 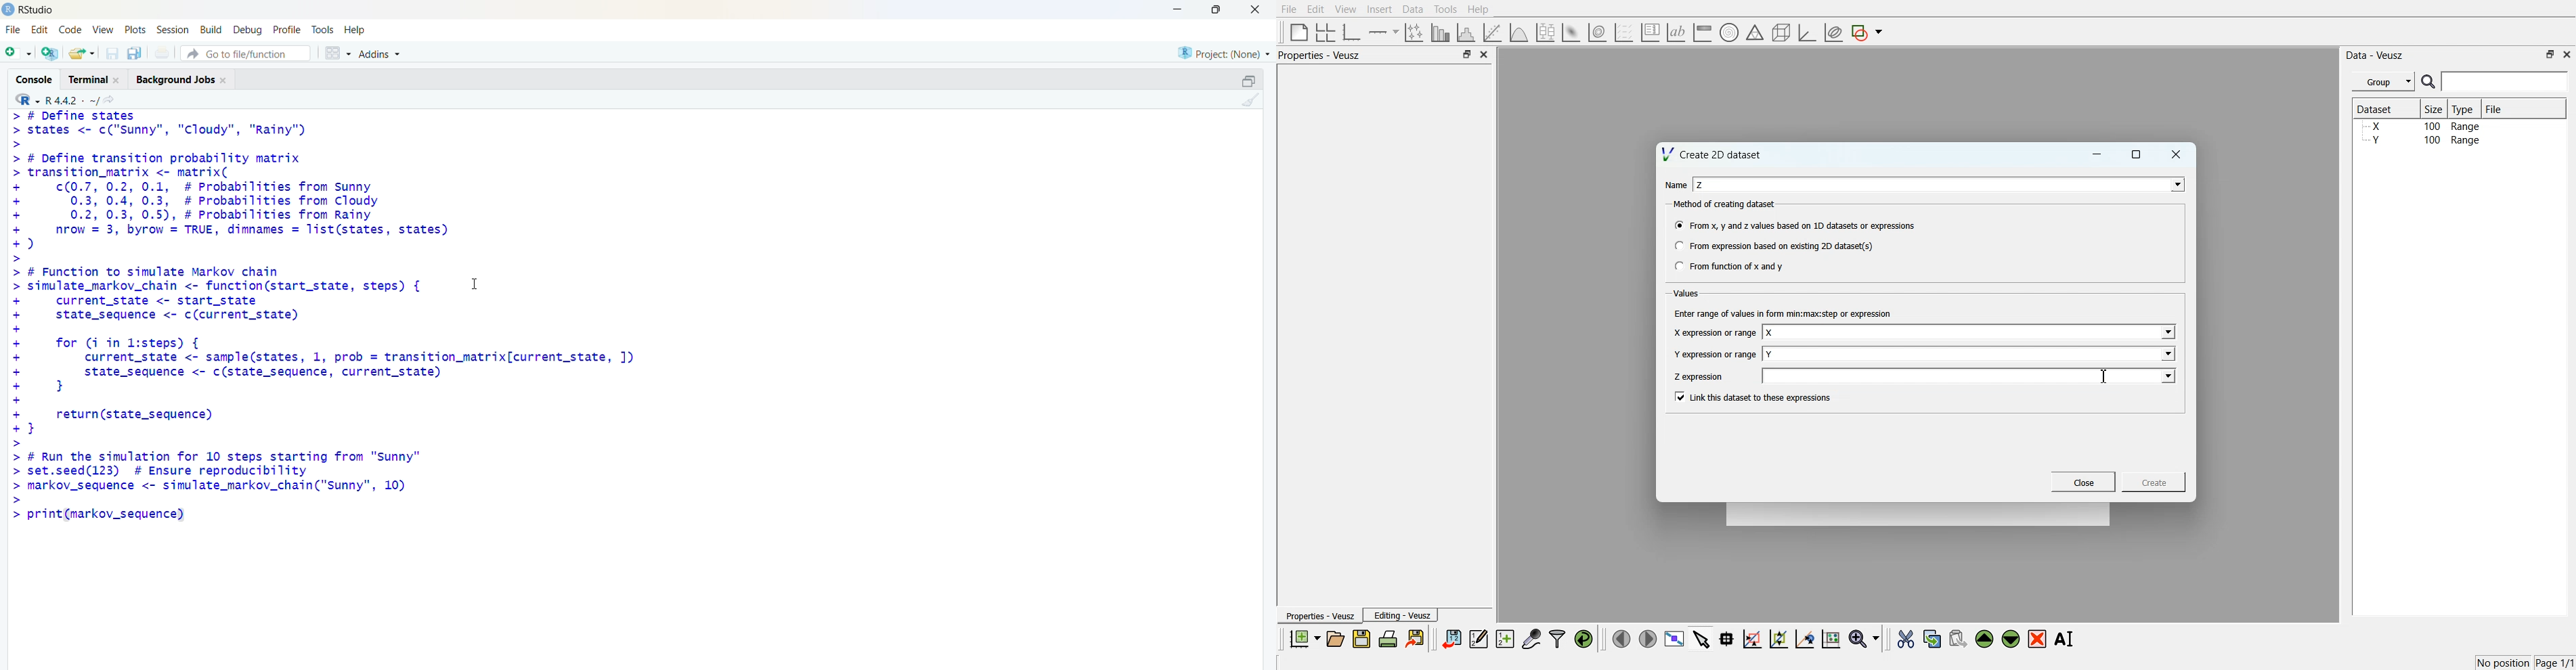 What do you see at coordinates (2011, 639) in the screenshot?
I see `Move down the selected widget` at bounding box center [2011, 639].